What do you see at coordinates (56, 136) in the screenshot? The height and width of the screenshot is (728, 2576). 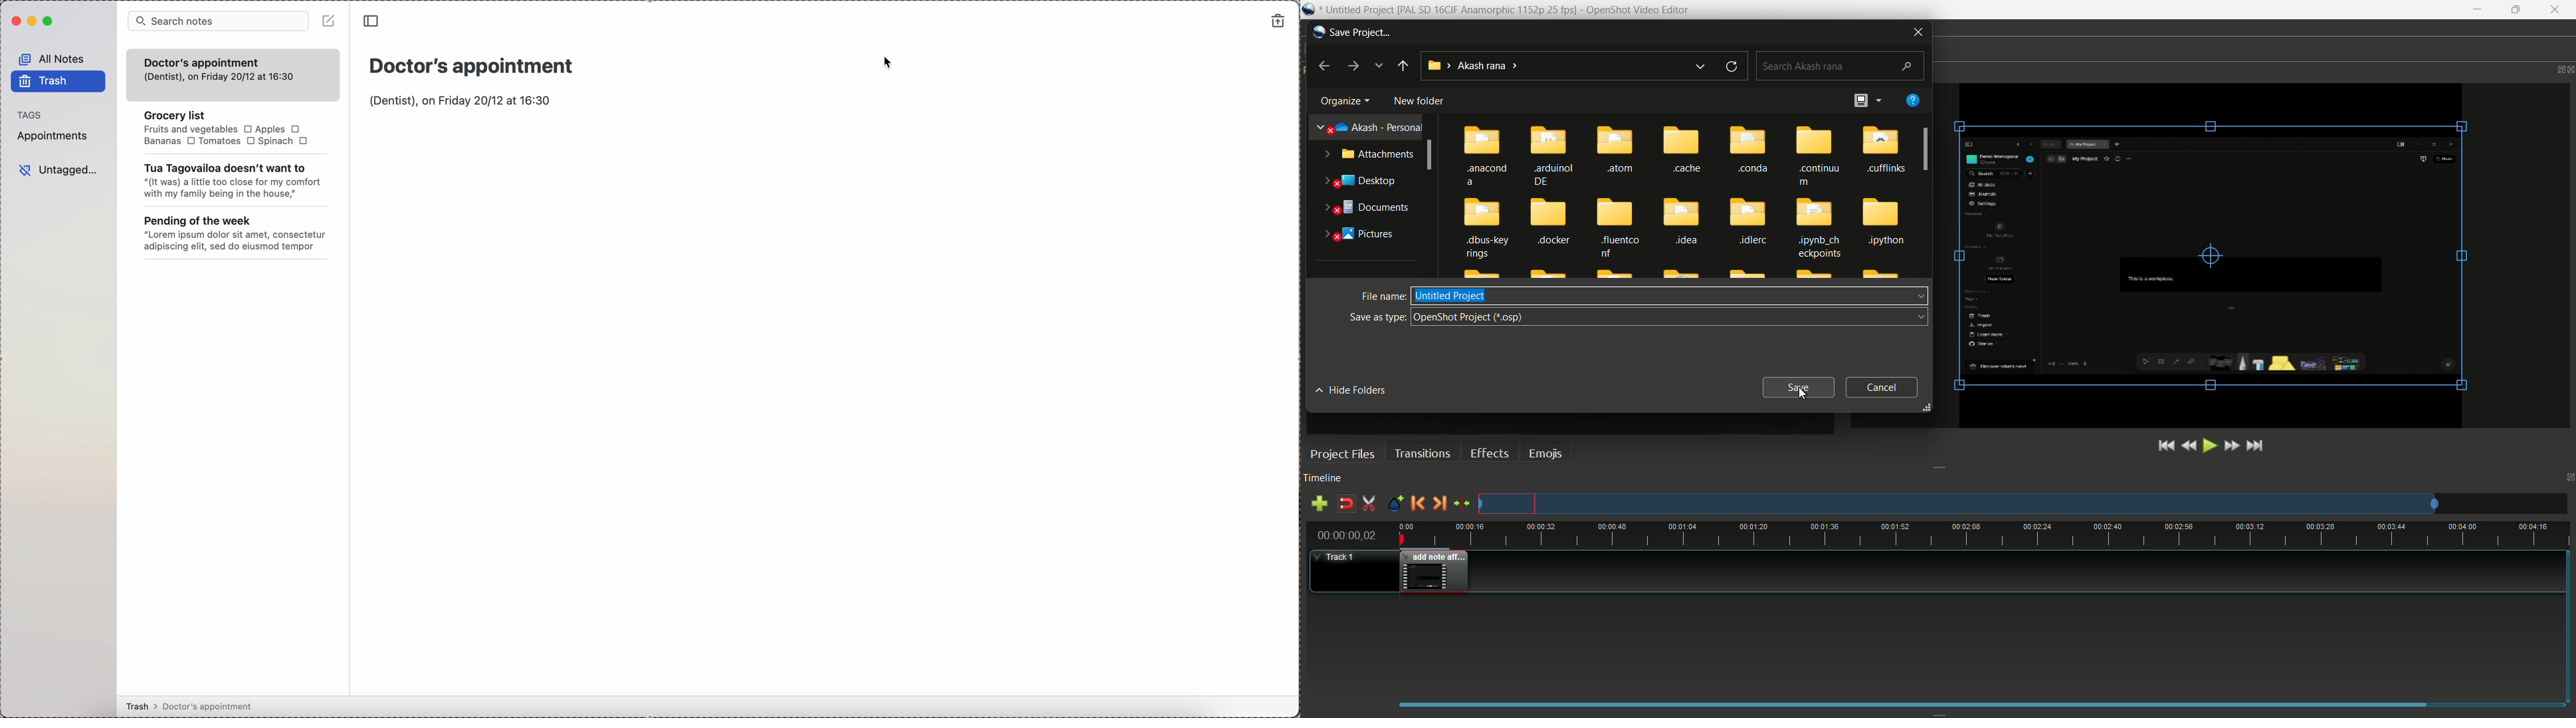 I see `appointments` at bounding box center [56, 136].